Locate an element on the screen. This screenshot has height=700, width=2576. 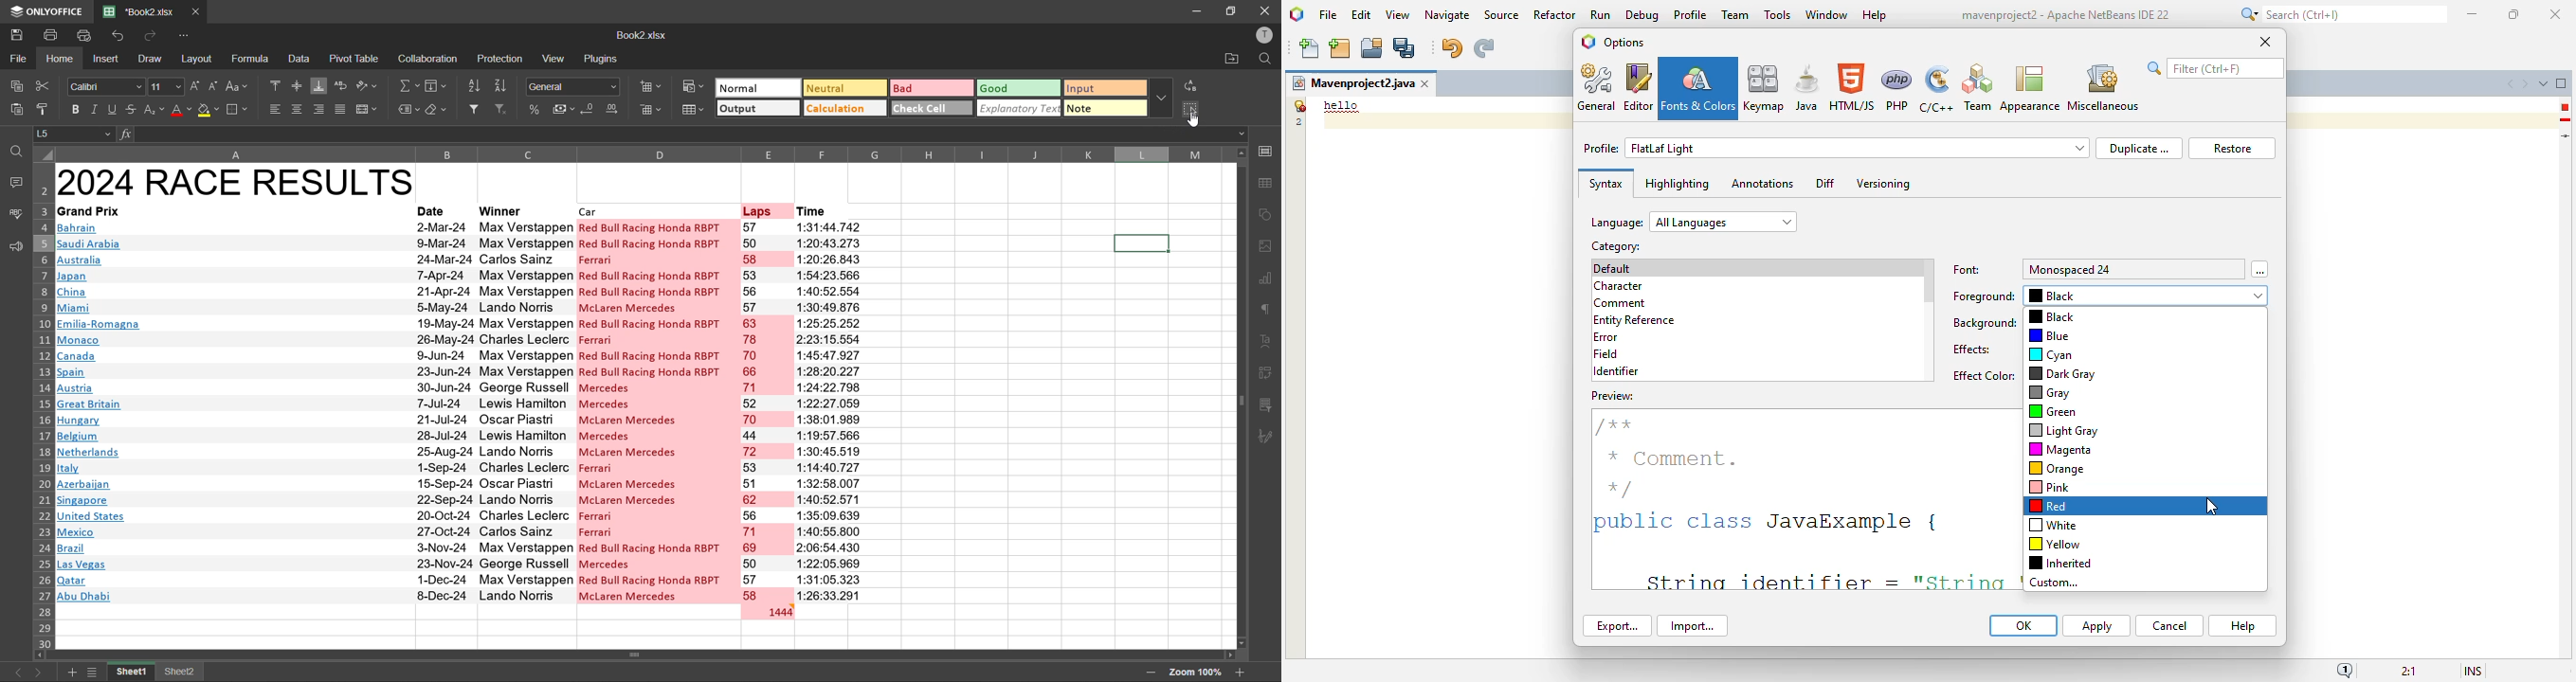
profile is located at coordinates (1263, 36).